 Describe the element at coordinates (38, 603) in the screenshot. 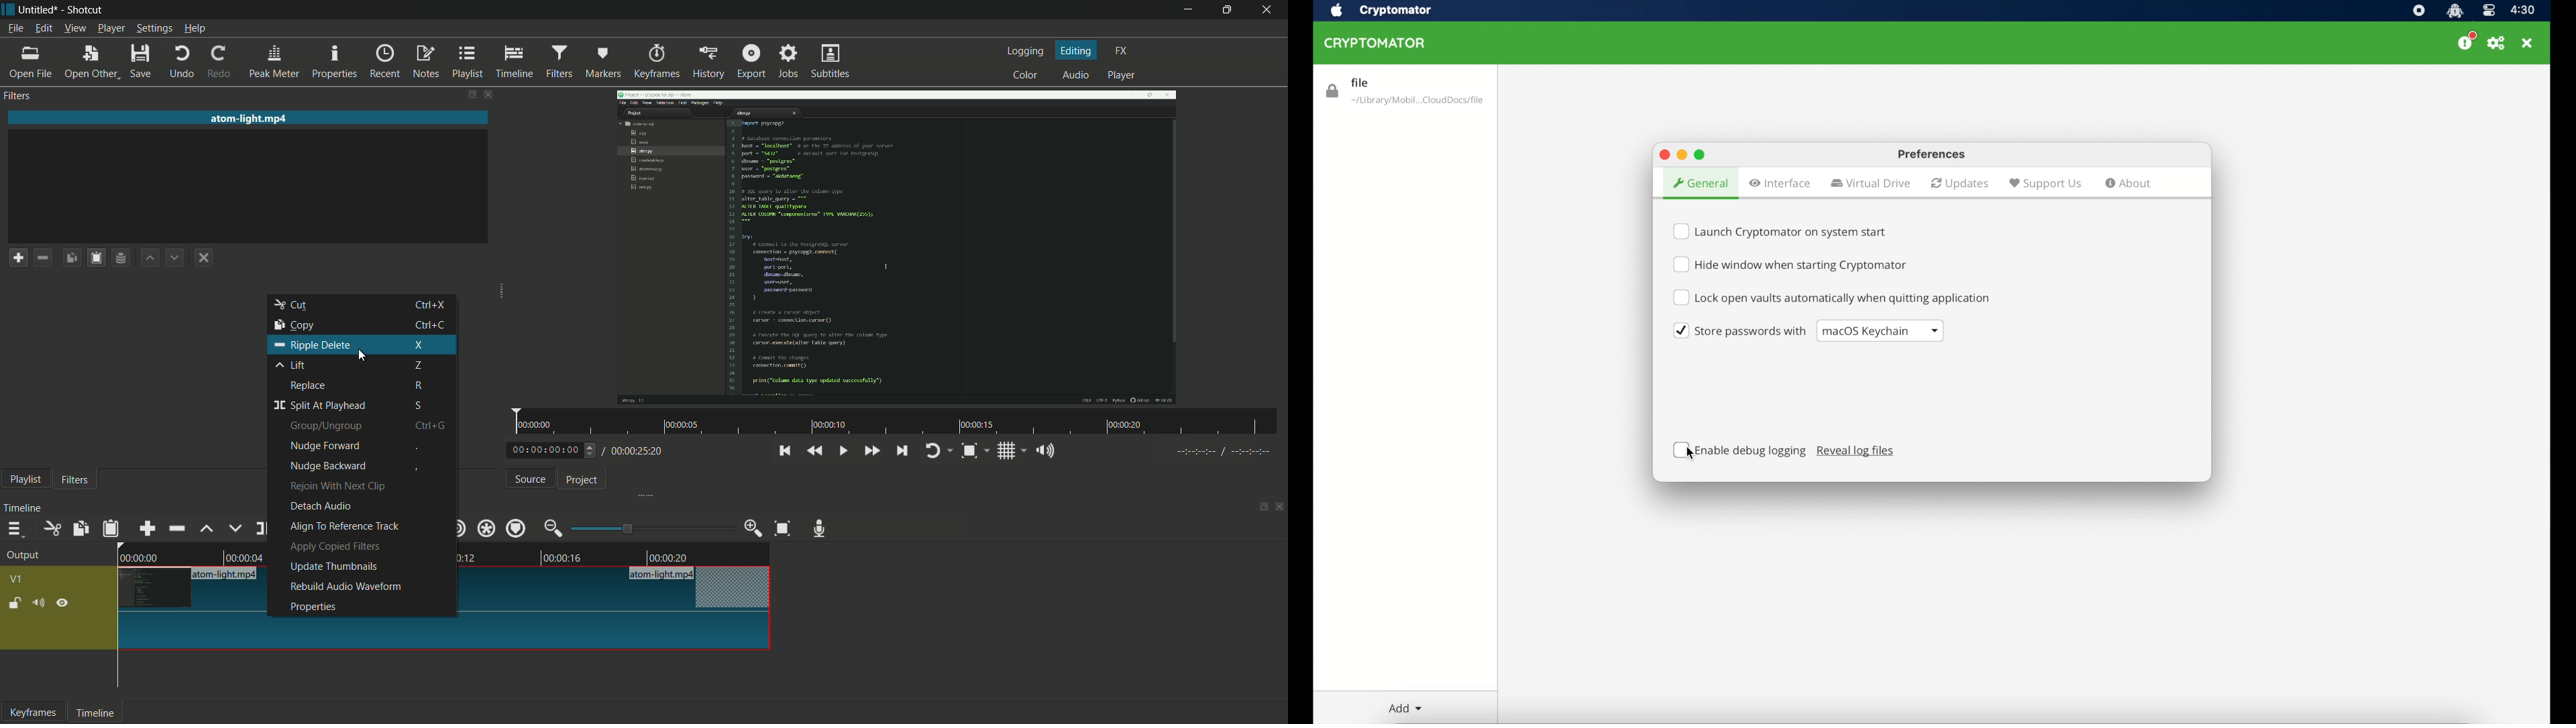

I see `mute` at that location.